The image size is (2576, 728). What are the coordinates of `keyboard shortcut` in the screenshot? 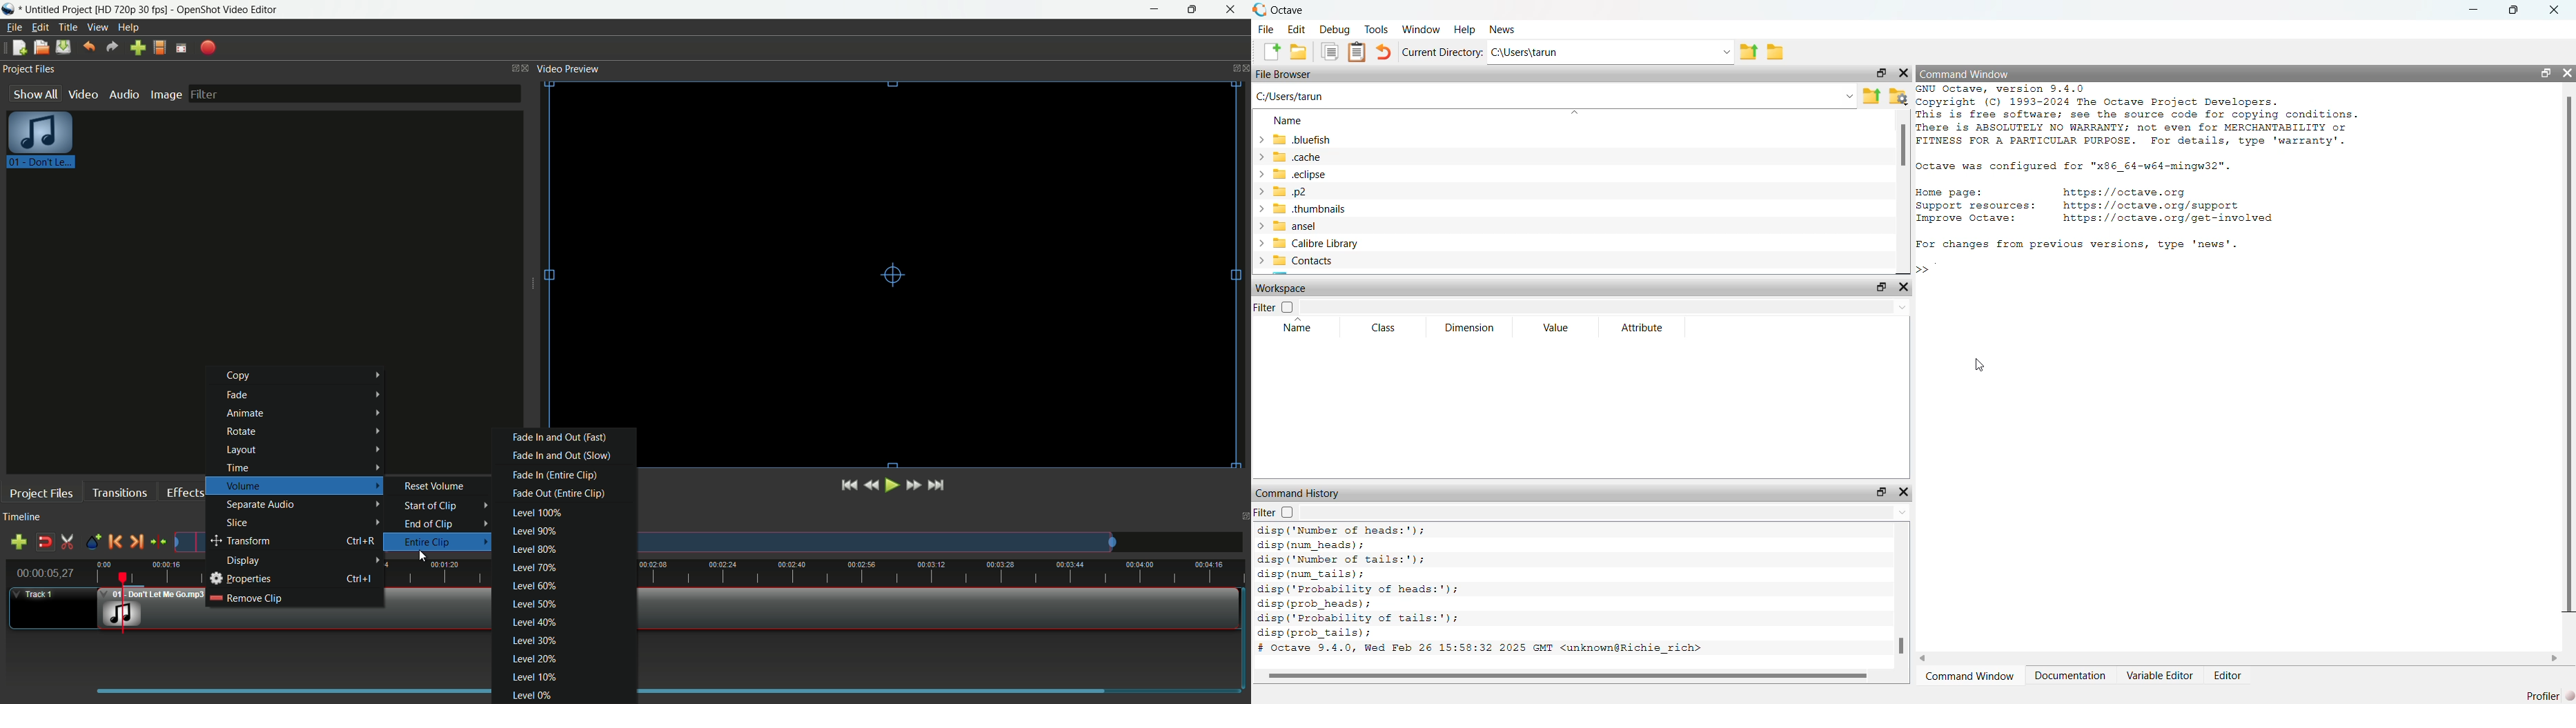 It's located at (360, 542).